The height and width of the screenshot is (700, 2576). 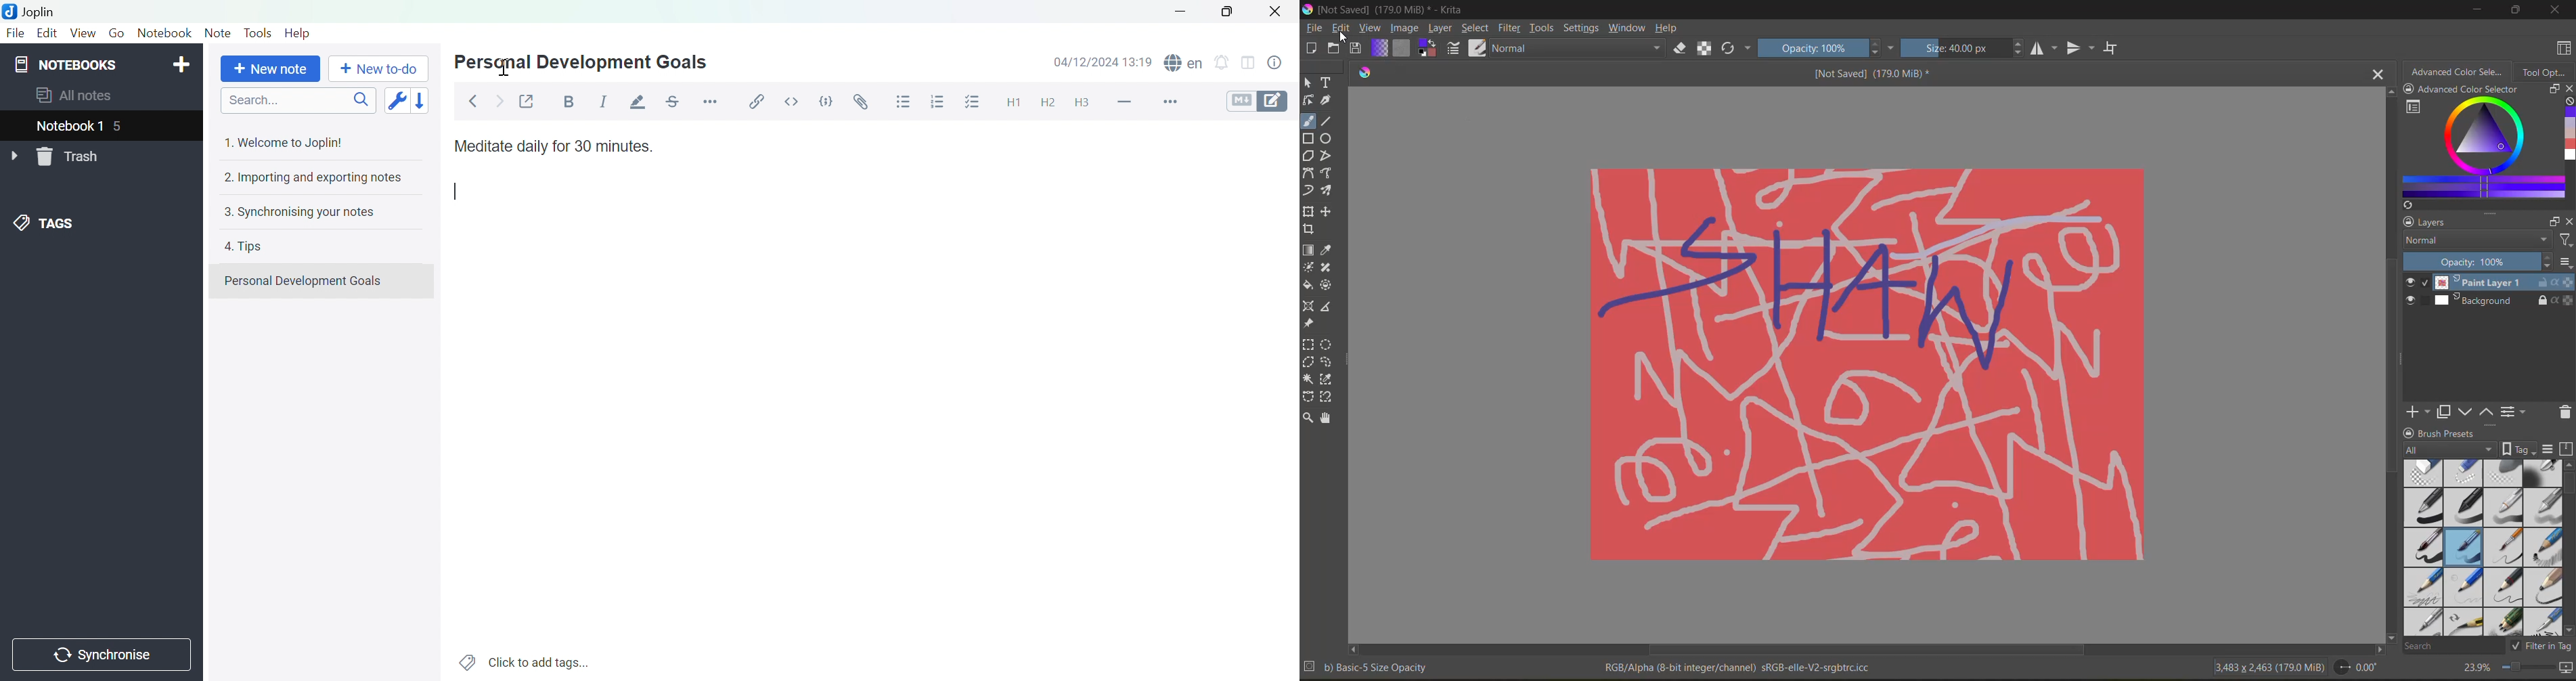 What do you see at coordinates (1542, 28) in the screenshot?
I see `tools` at bounding box center [1542, 28].